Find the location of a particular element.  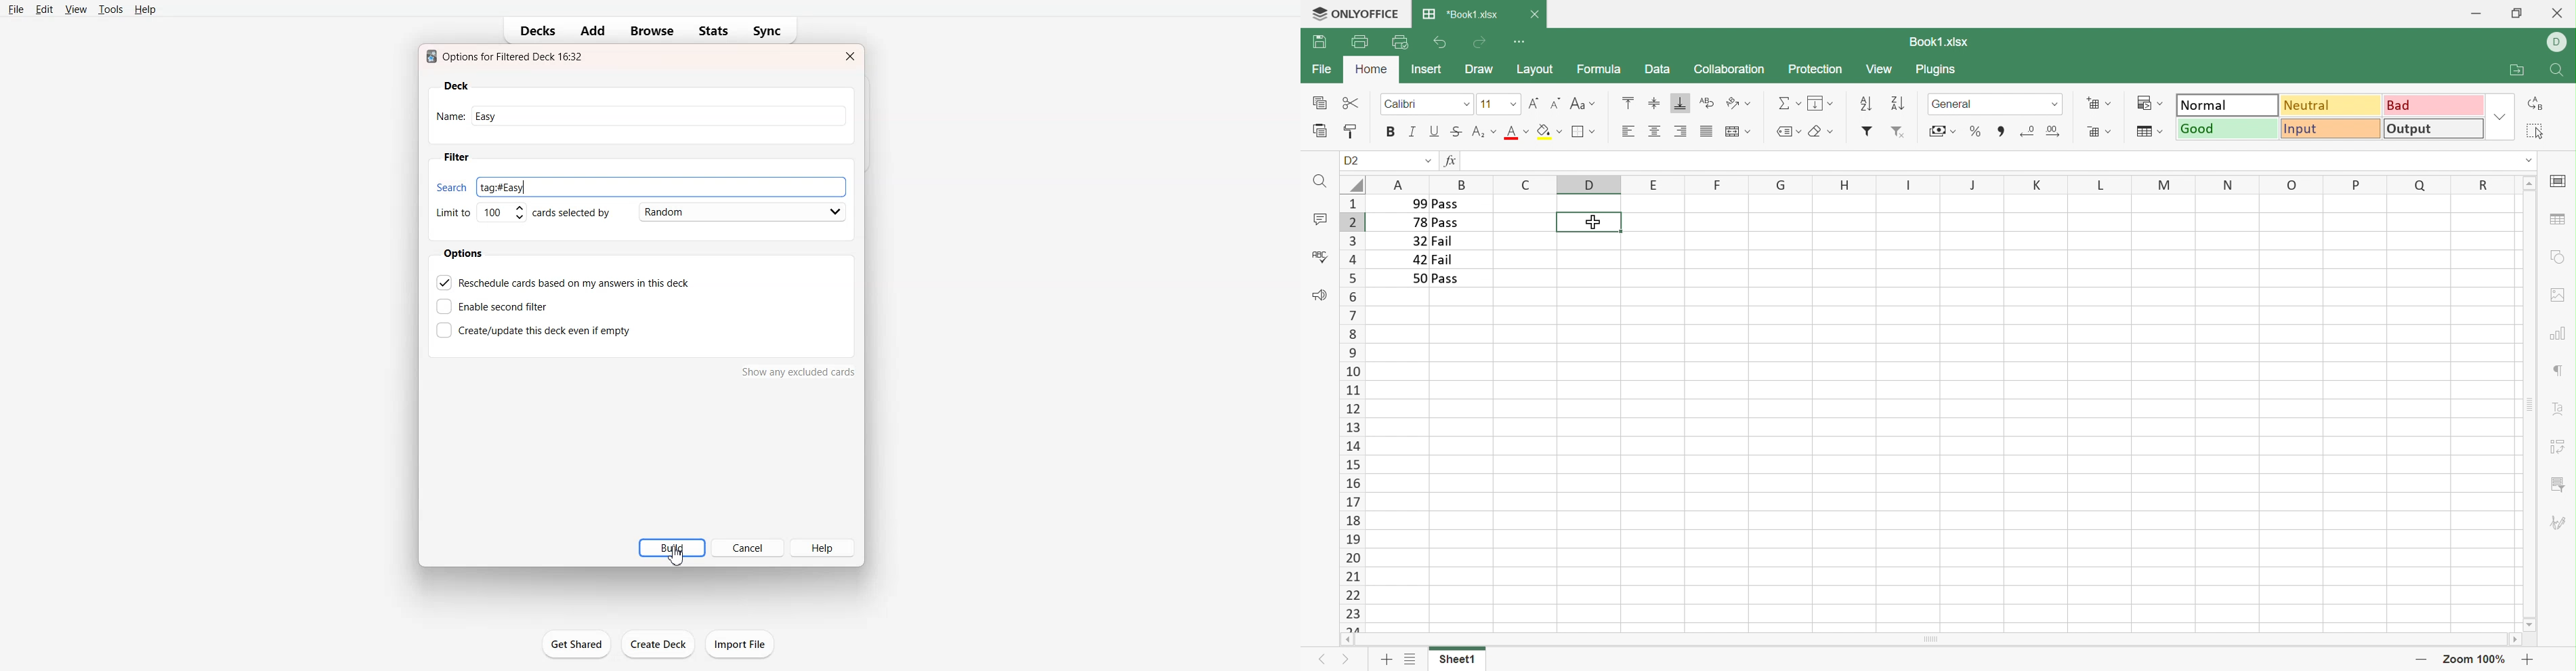

Tools is located at coordinates (110, 9).